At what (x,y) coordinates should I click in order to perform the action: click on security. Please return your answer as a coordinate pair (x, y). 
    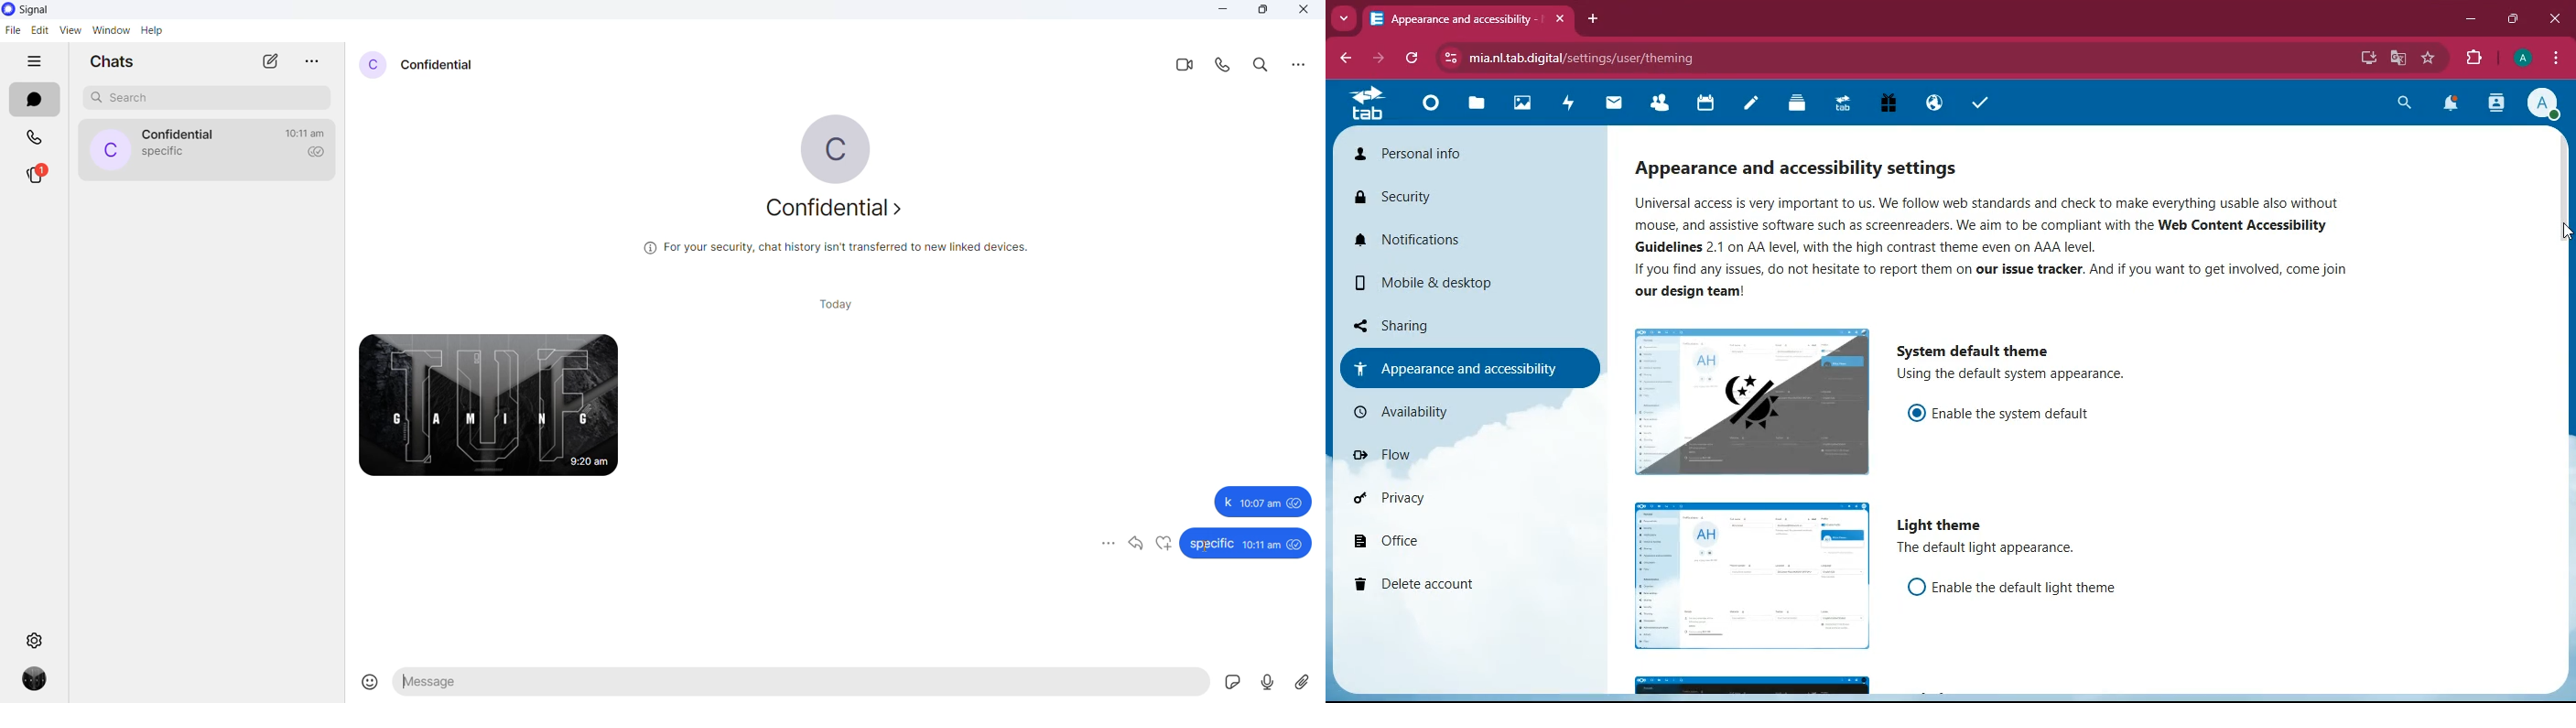
    Looking at the image, I should click on (1450, 198).